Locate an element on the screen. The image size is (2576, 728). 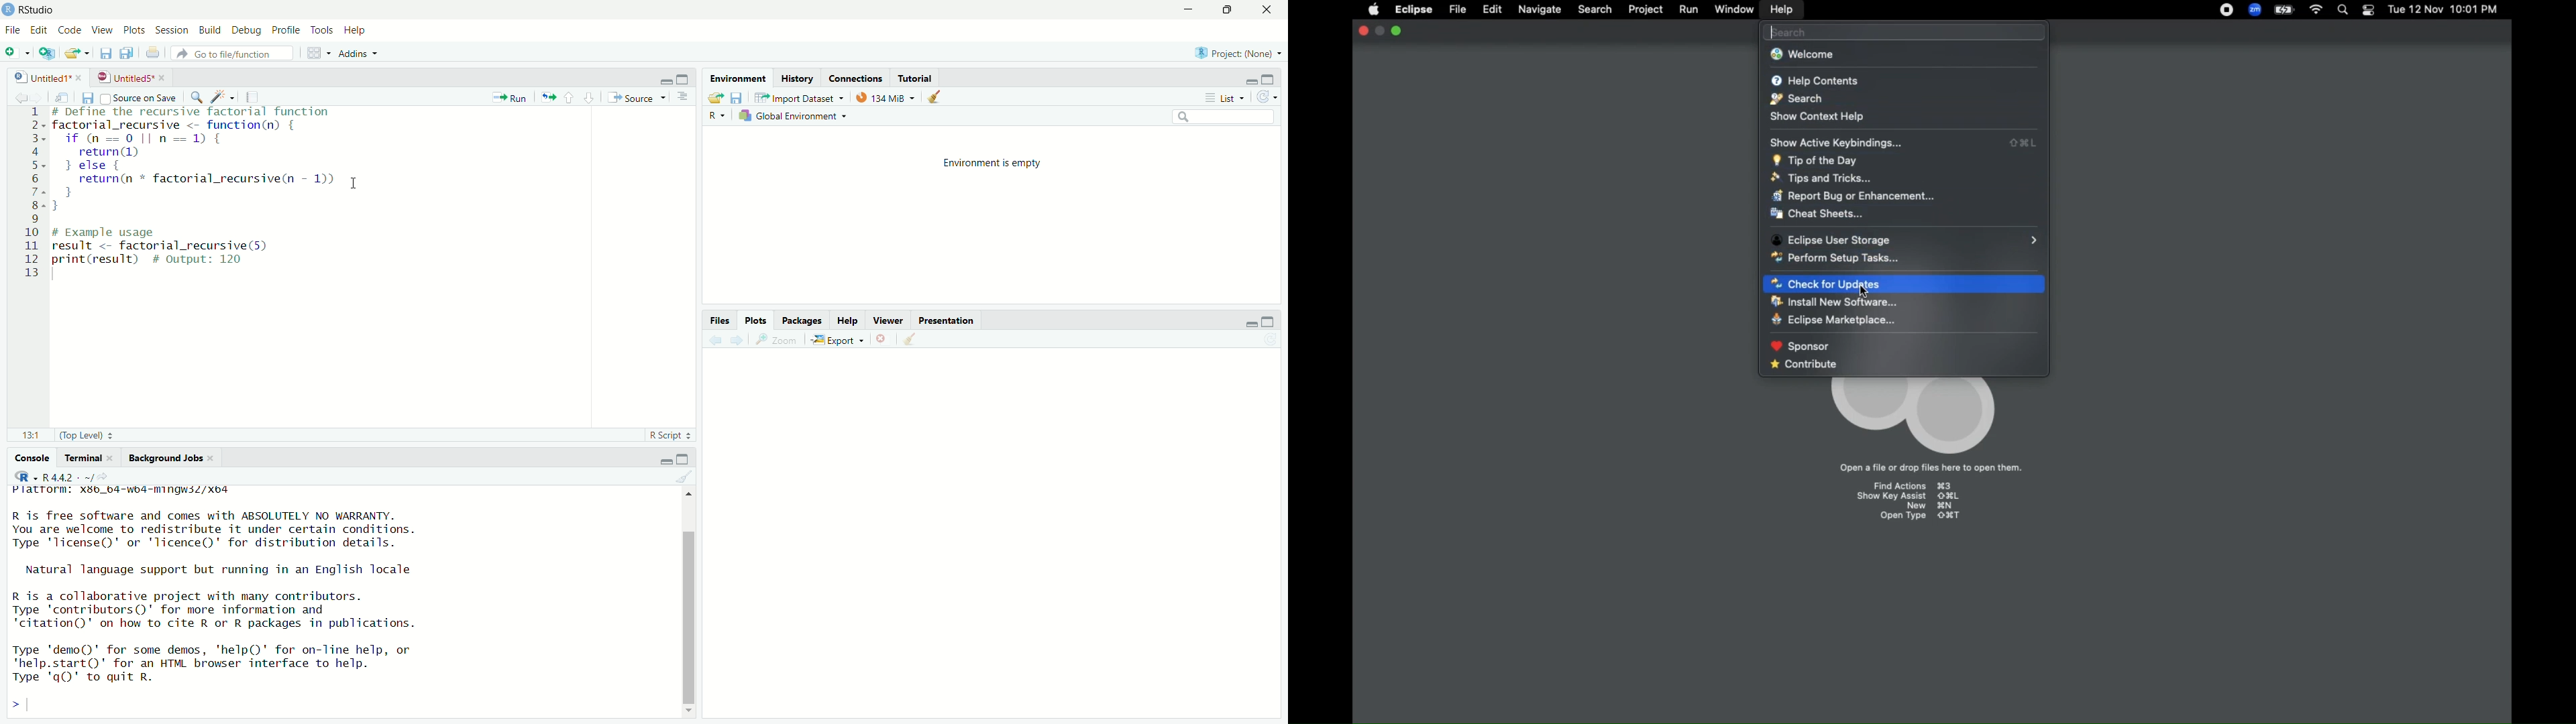
Find/Replace is located at coordinates (198, 96).